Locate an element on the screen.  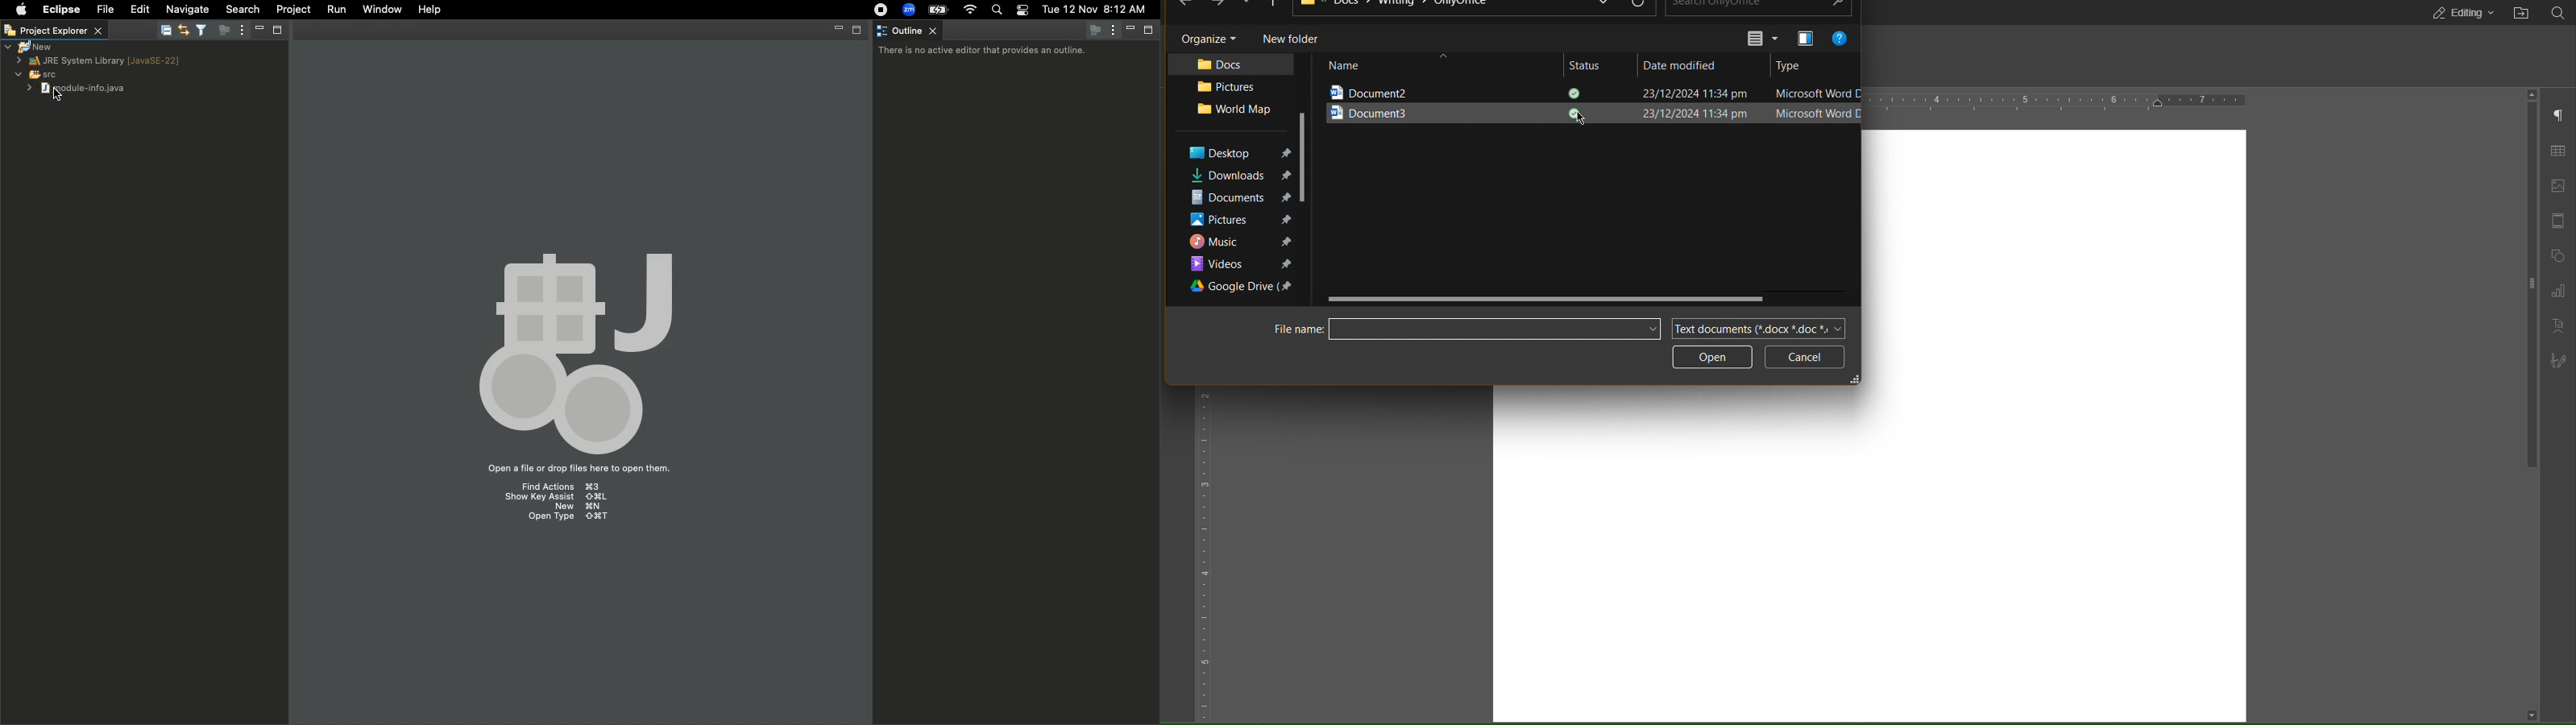
Cancel is located at coordinates (1805, 357).